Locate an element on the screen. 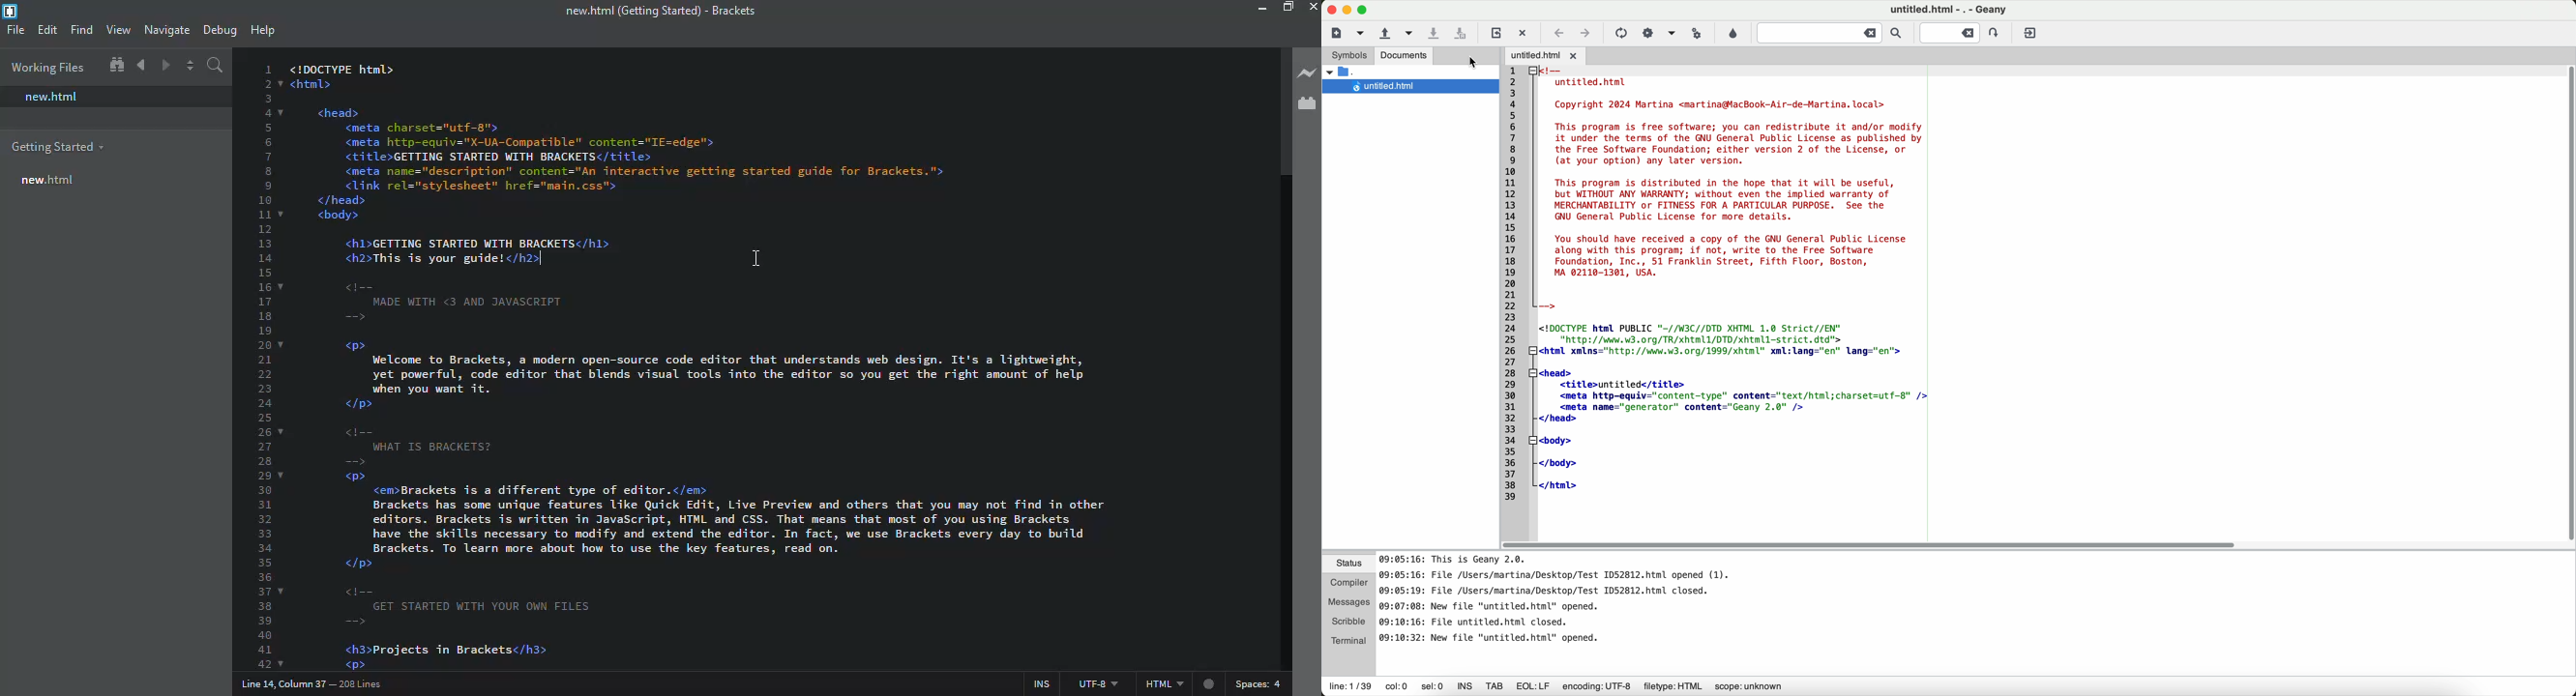 The width and height of the screenshot is (2576, 700). cursor is located at coordinates (757, 260).